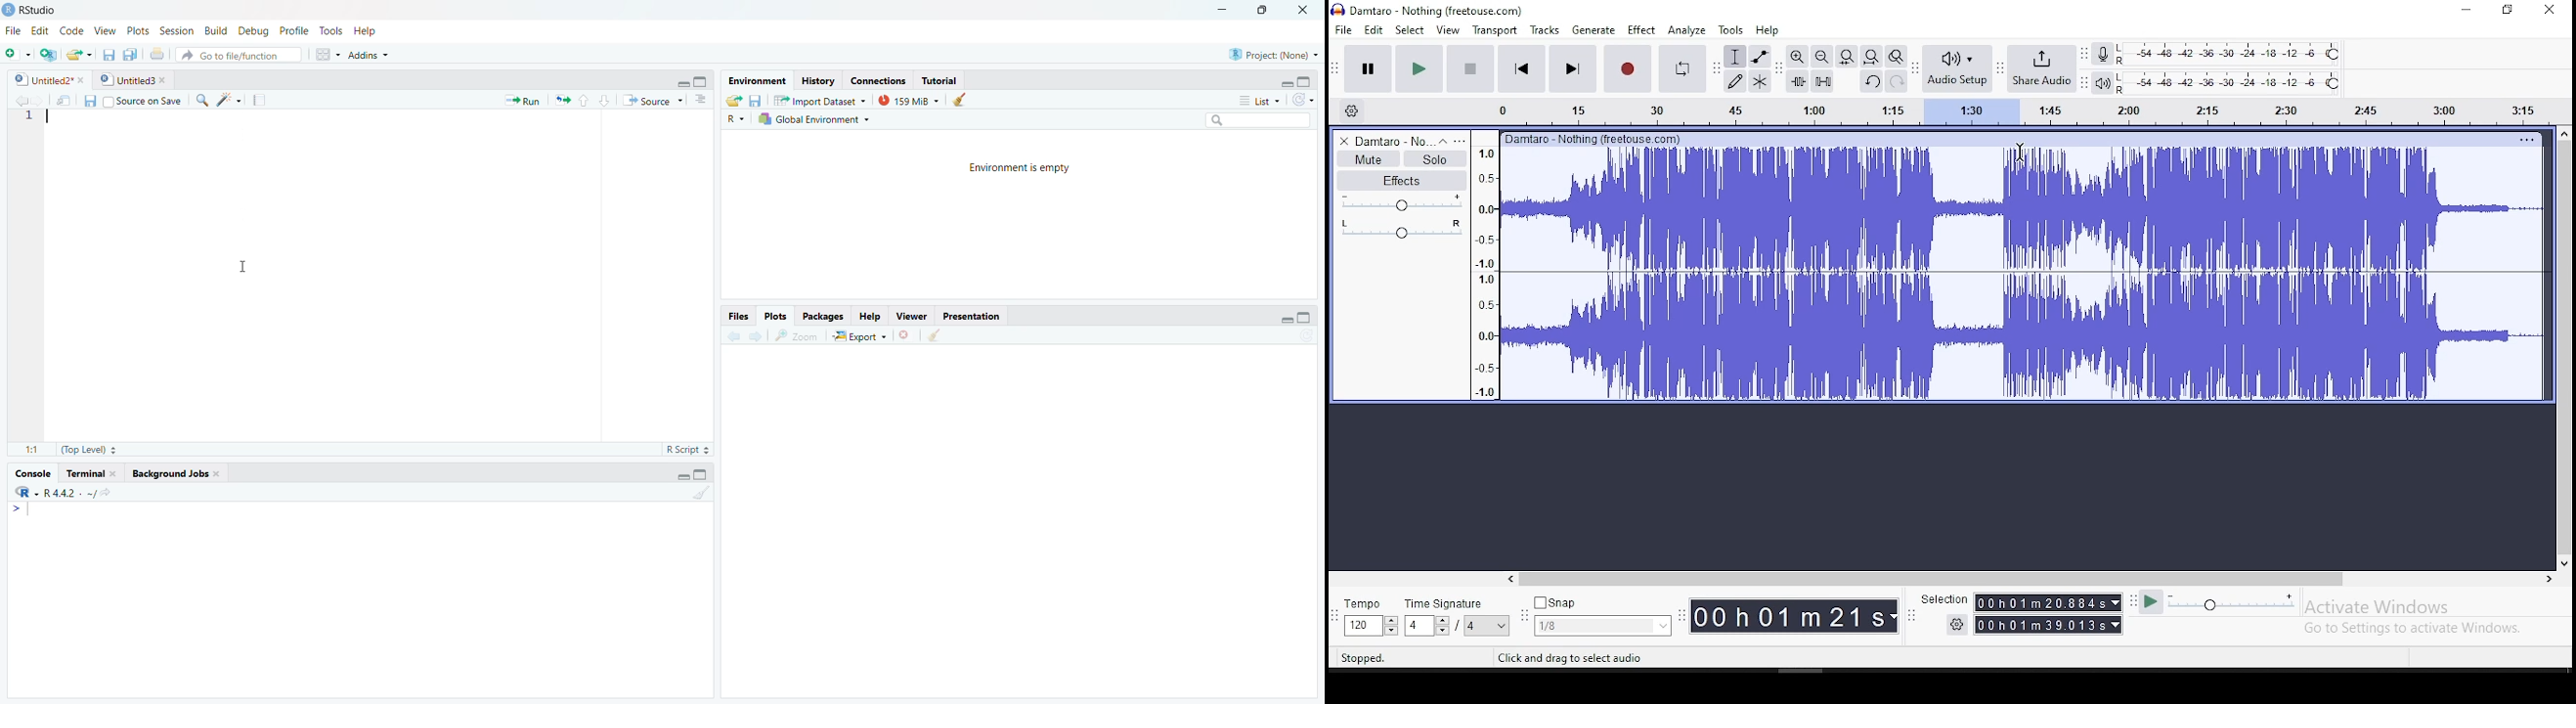 The image size is (2576, 728). What do you see at coordinates (2567, 345) in the screenshot?
I see `vertical scroll bar` at bounding box center [2567, 345].